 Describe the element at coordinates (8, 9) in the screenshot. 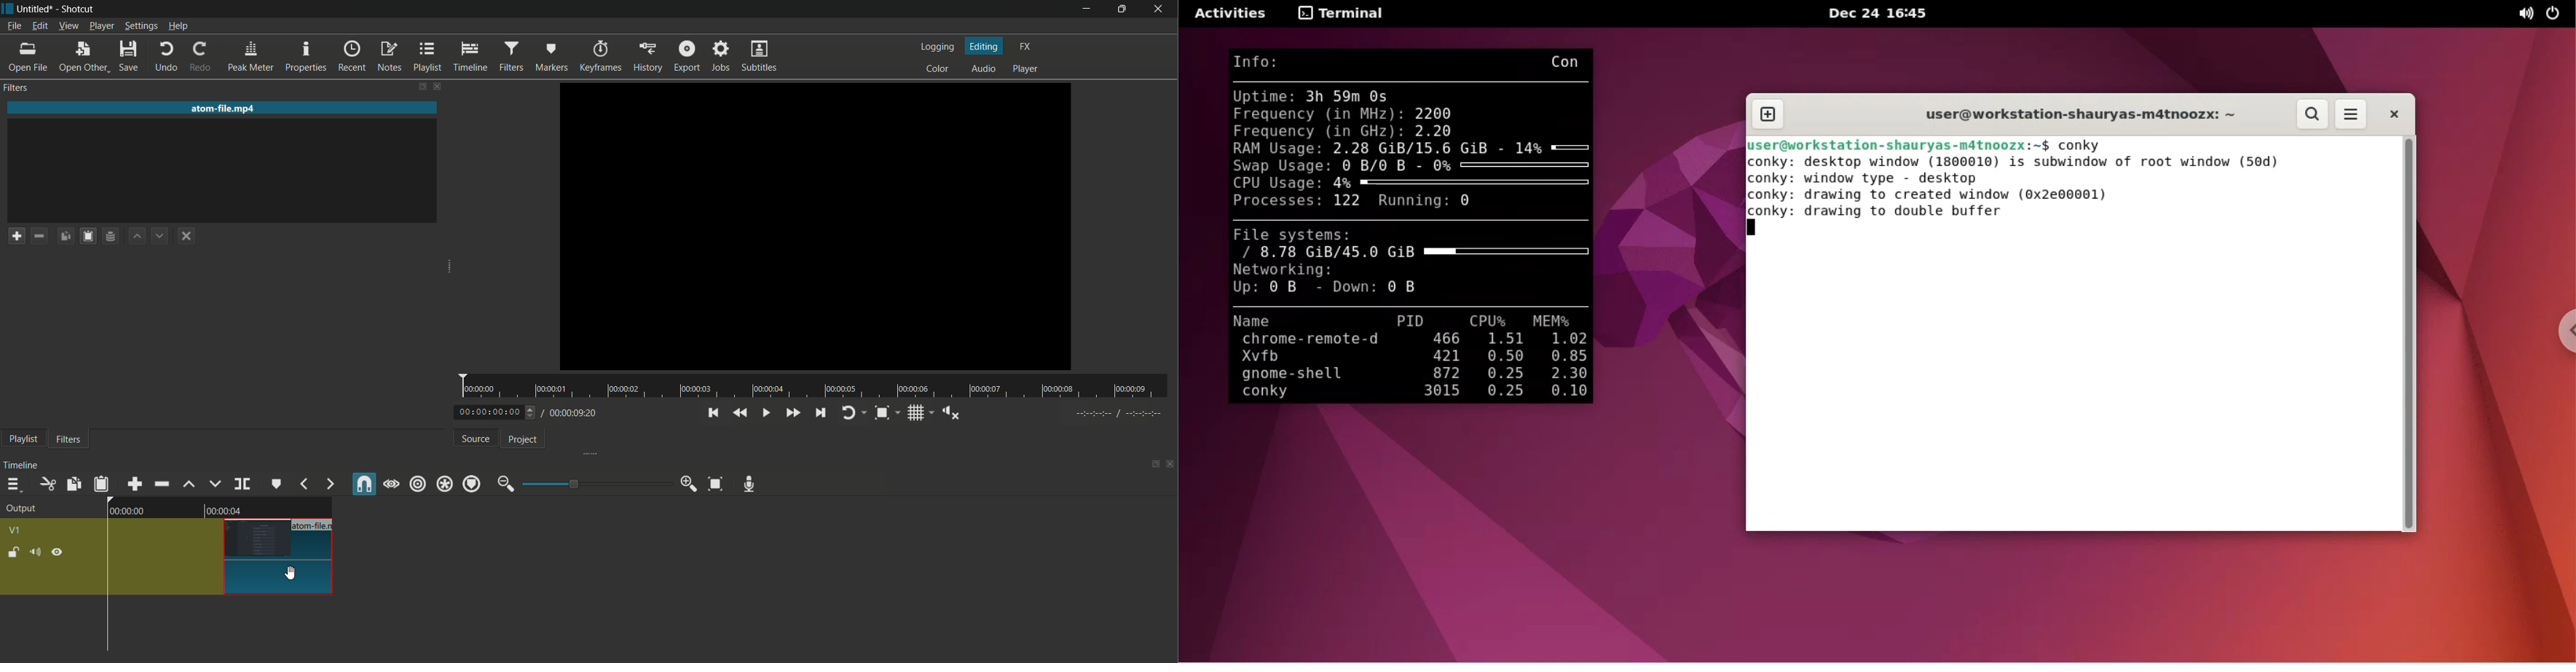

I see `` at that location.